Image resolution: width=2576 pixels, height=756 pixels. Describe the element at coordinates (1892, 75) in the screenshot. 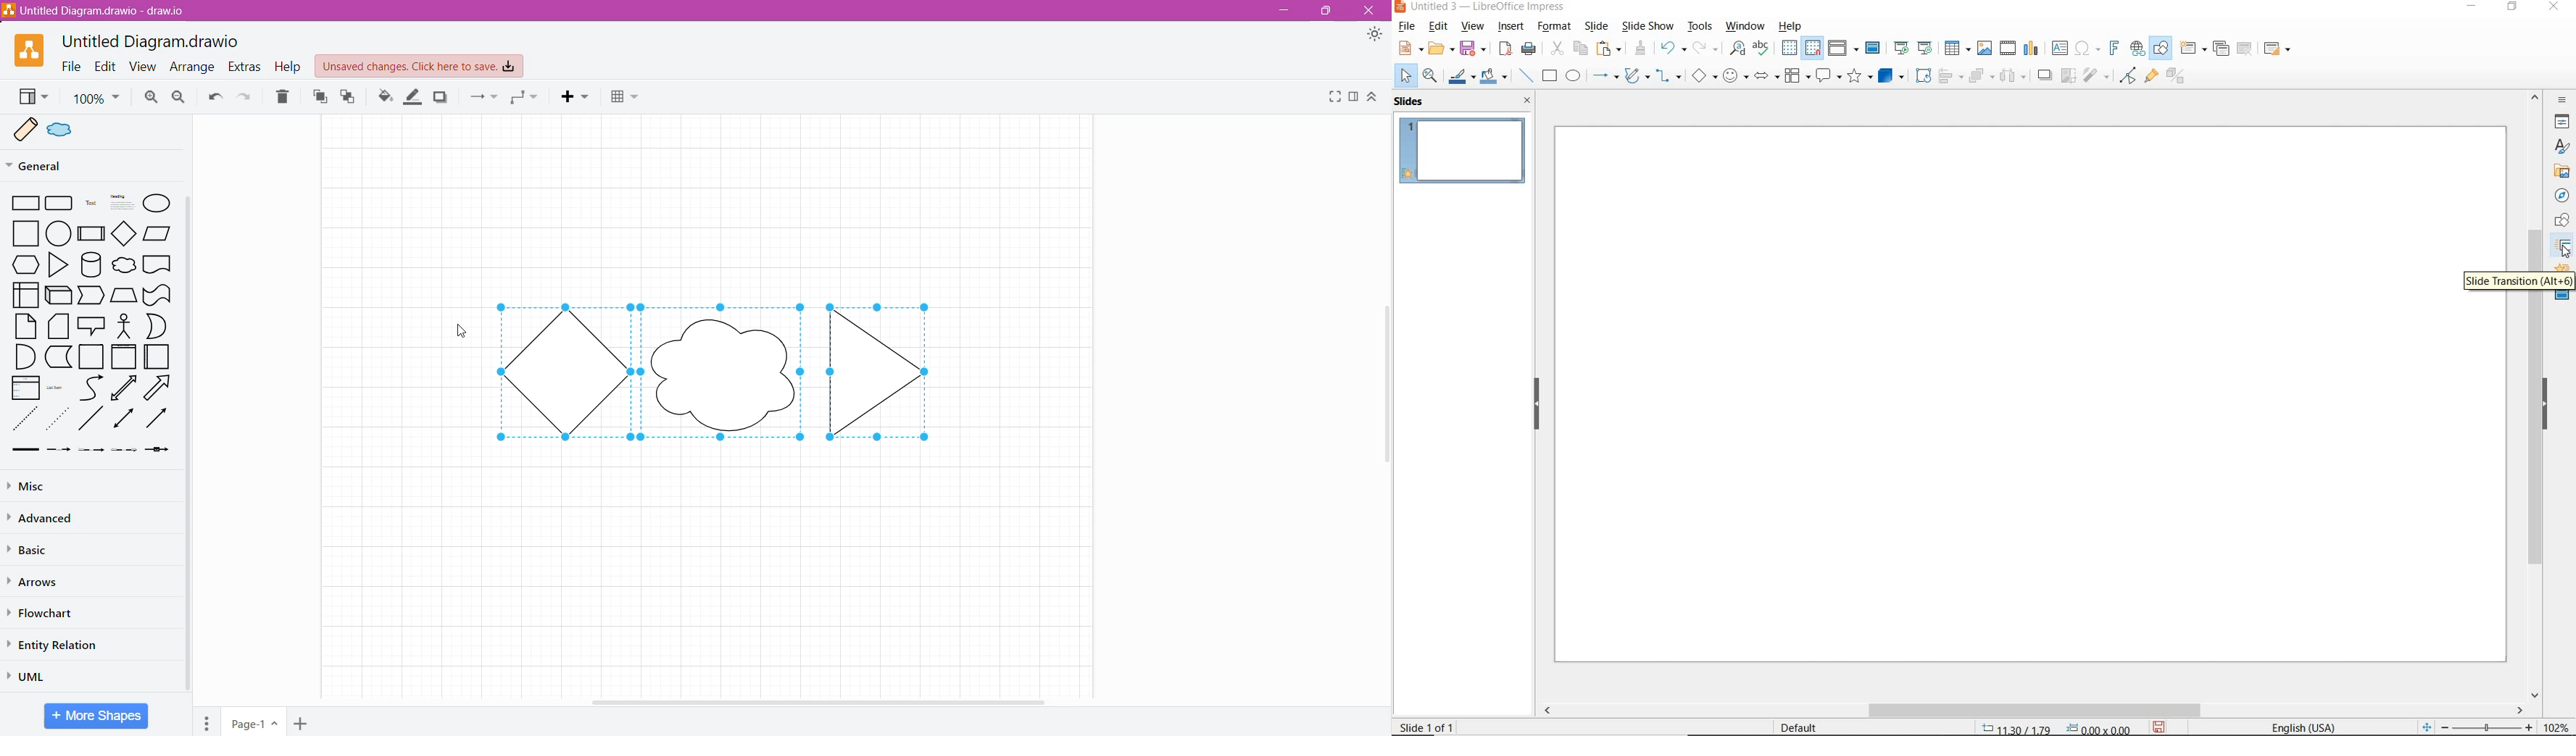

I see `3D OBJECTS` at that location.